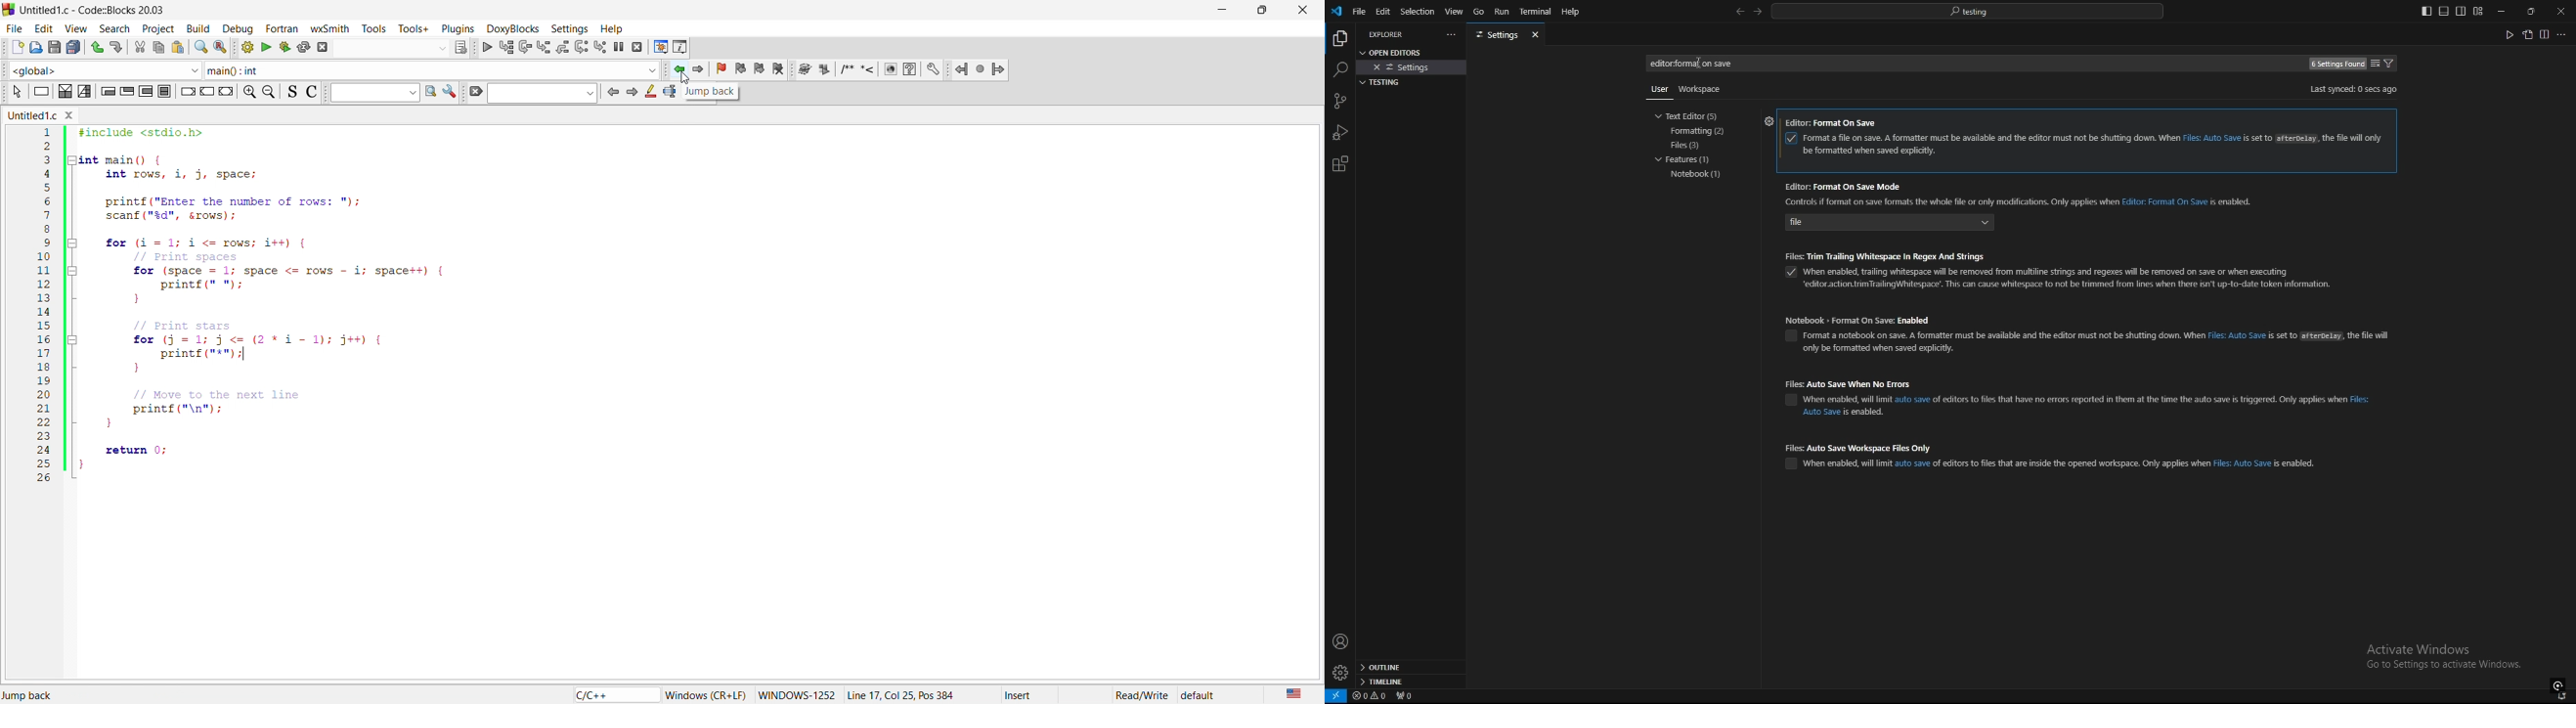  What do you see at coordinates (35, 48) in the screenshot?
I see `open file` at bounding box center [35, 48].